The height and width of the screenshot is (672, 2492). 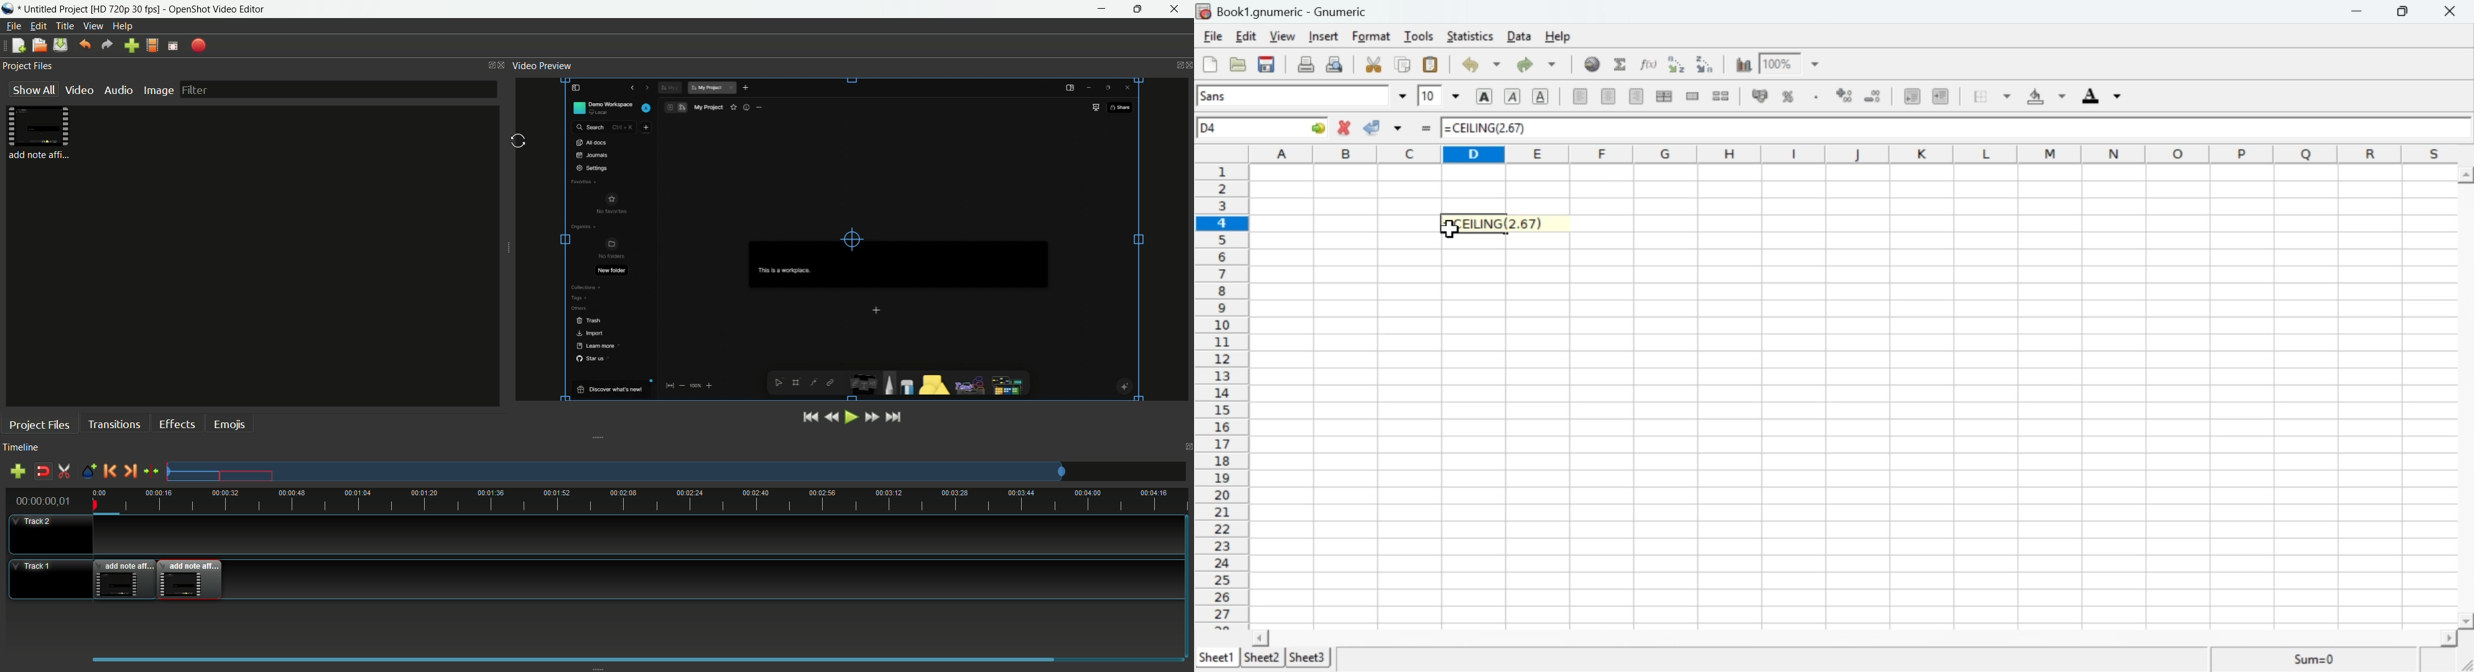 I want to click on rewind, so click(x=831, y=418).